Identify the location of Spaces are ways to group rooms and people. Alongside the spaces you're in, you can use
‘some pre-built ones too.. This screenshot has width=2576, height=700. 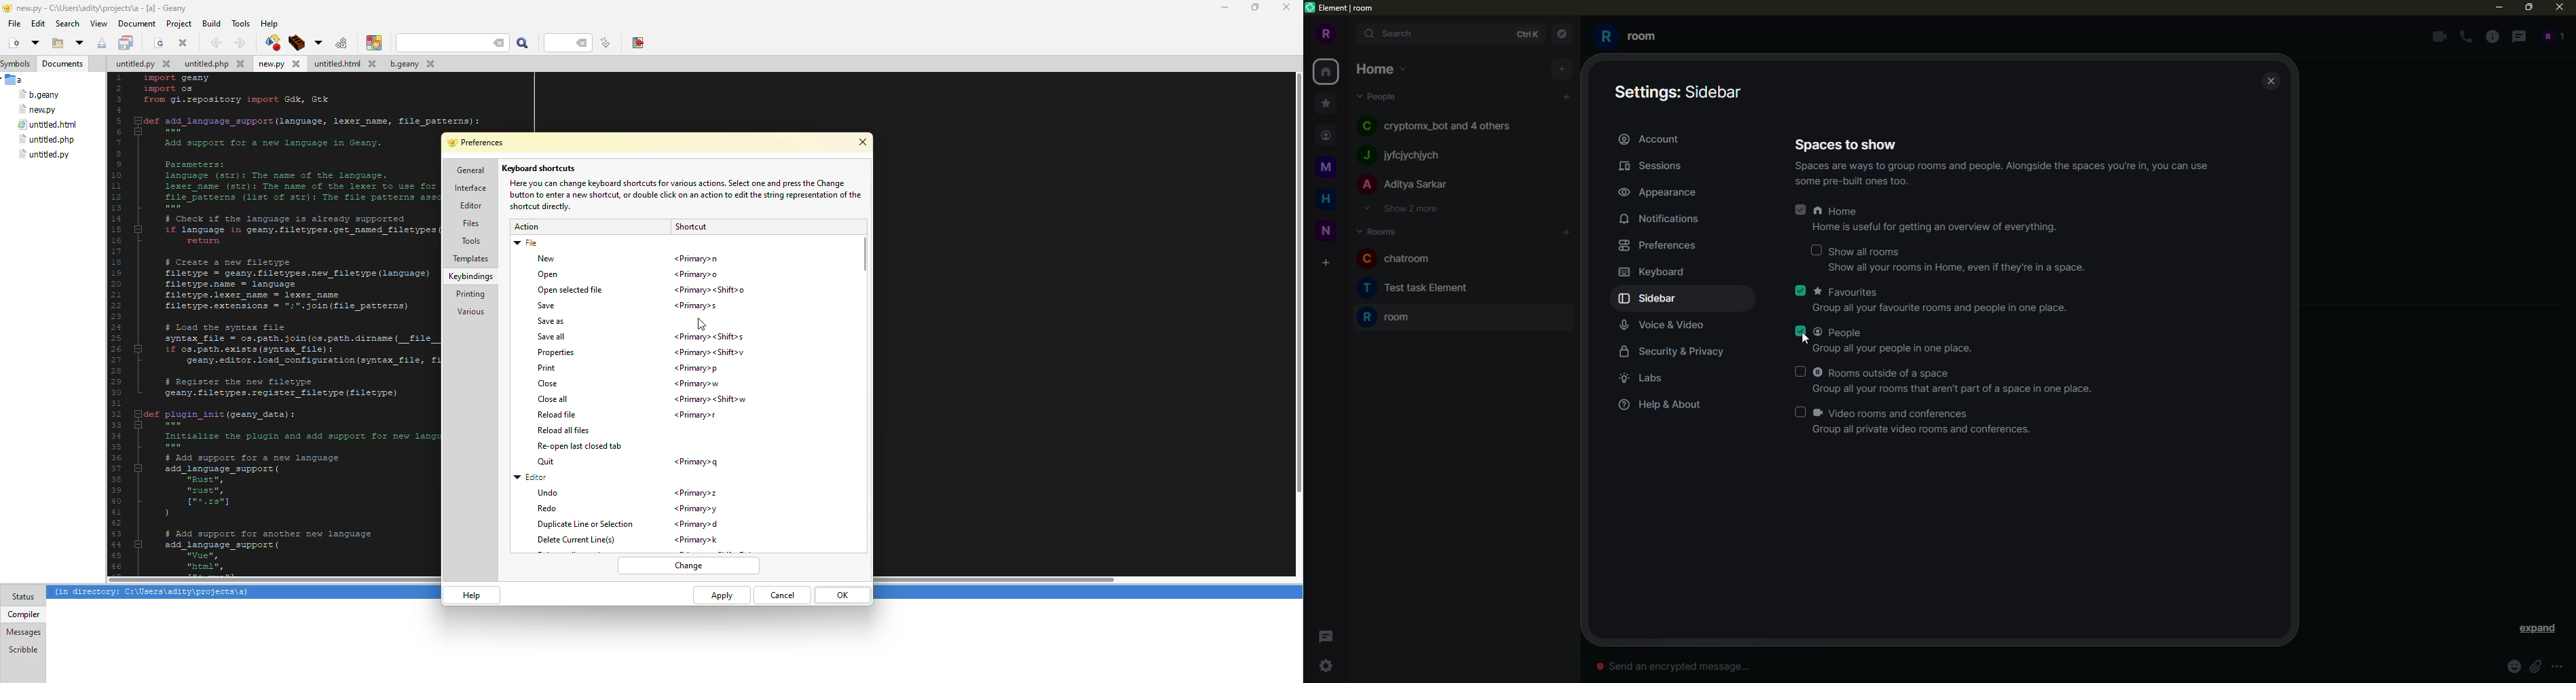
(1996, 177).